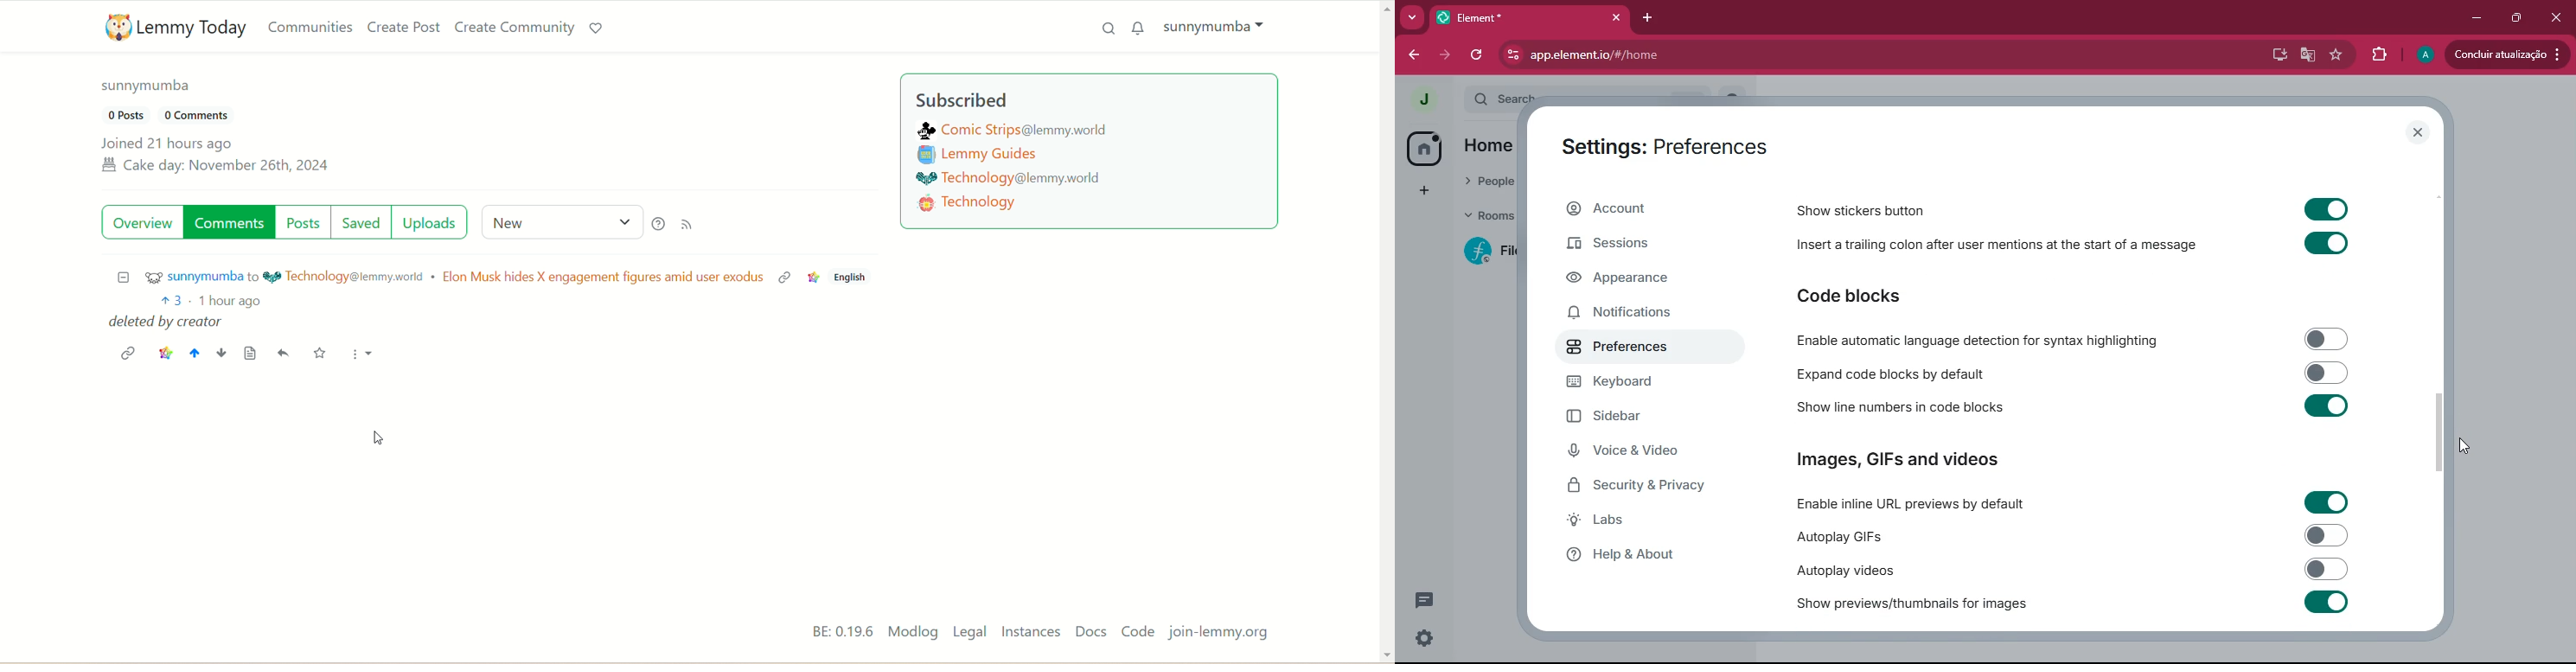  I want to click on scroll bar, so click(2439, 433).